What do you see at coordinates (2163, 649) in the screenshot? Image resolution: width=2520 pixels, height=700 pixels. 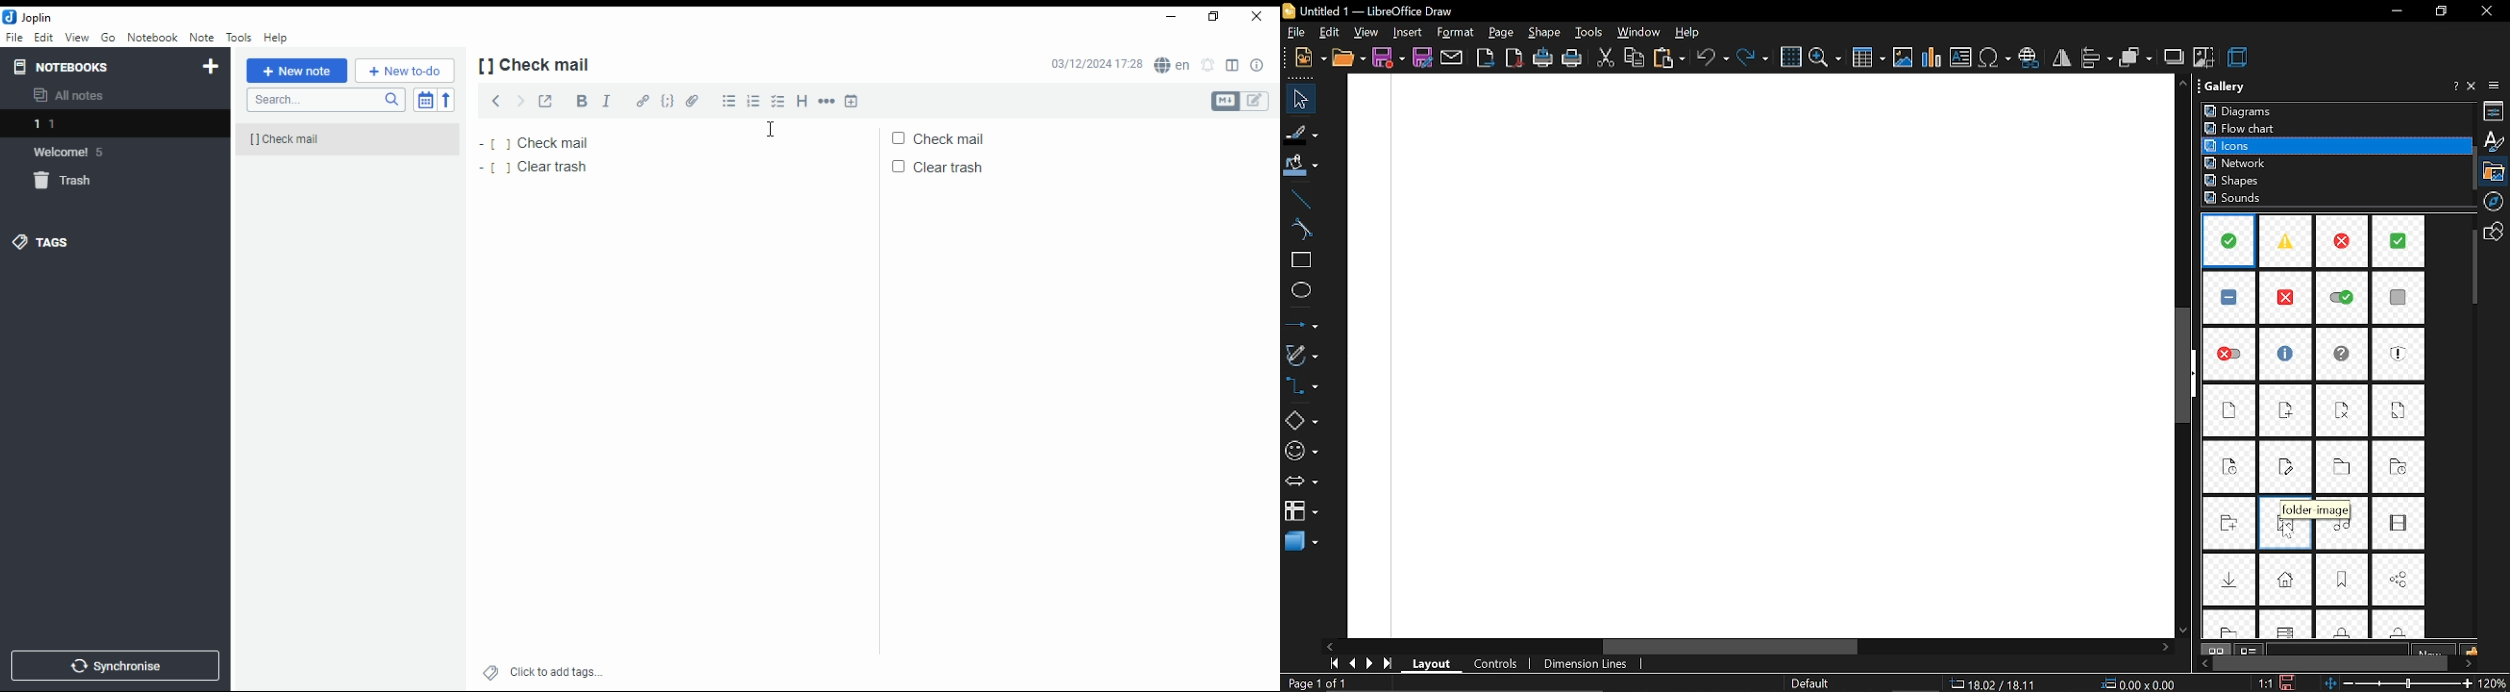 I see `scroll right` at bounding box center [2163, 649].